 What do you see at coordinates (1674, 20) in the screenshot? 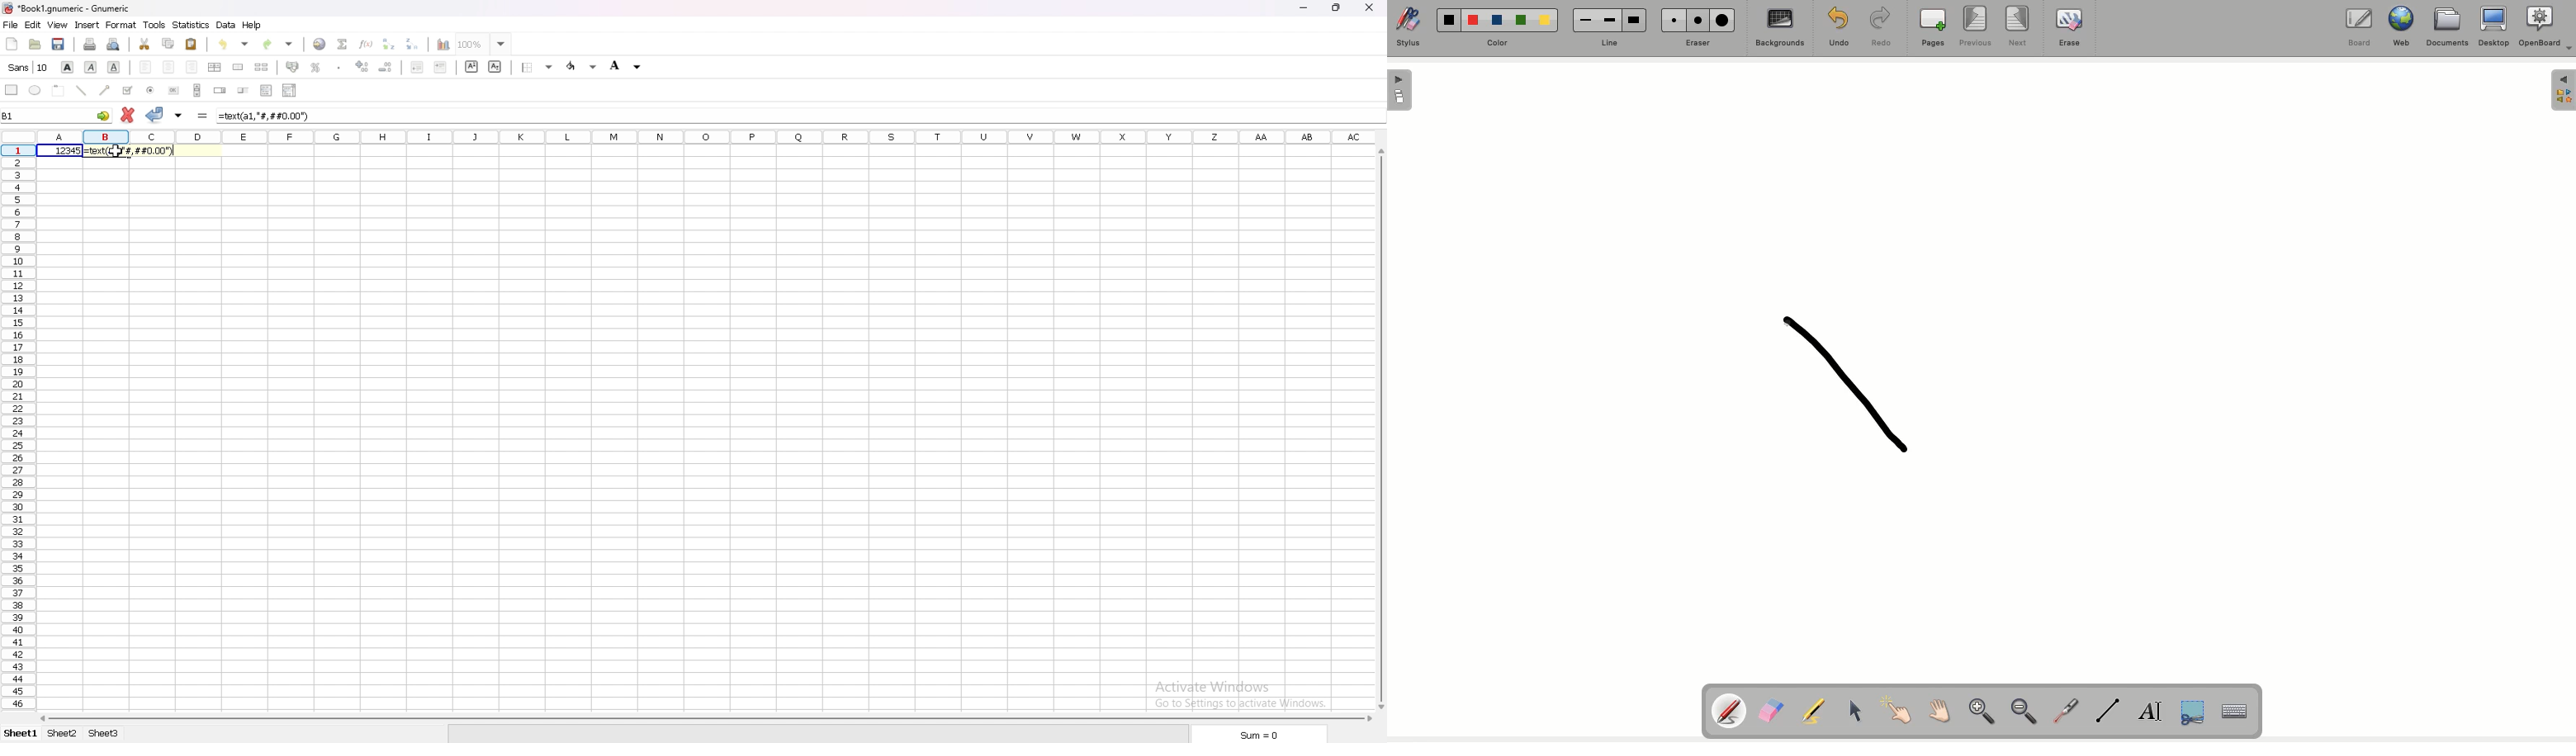
I see `Small` at bounding box center [1674, 20].